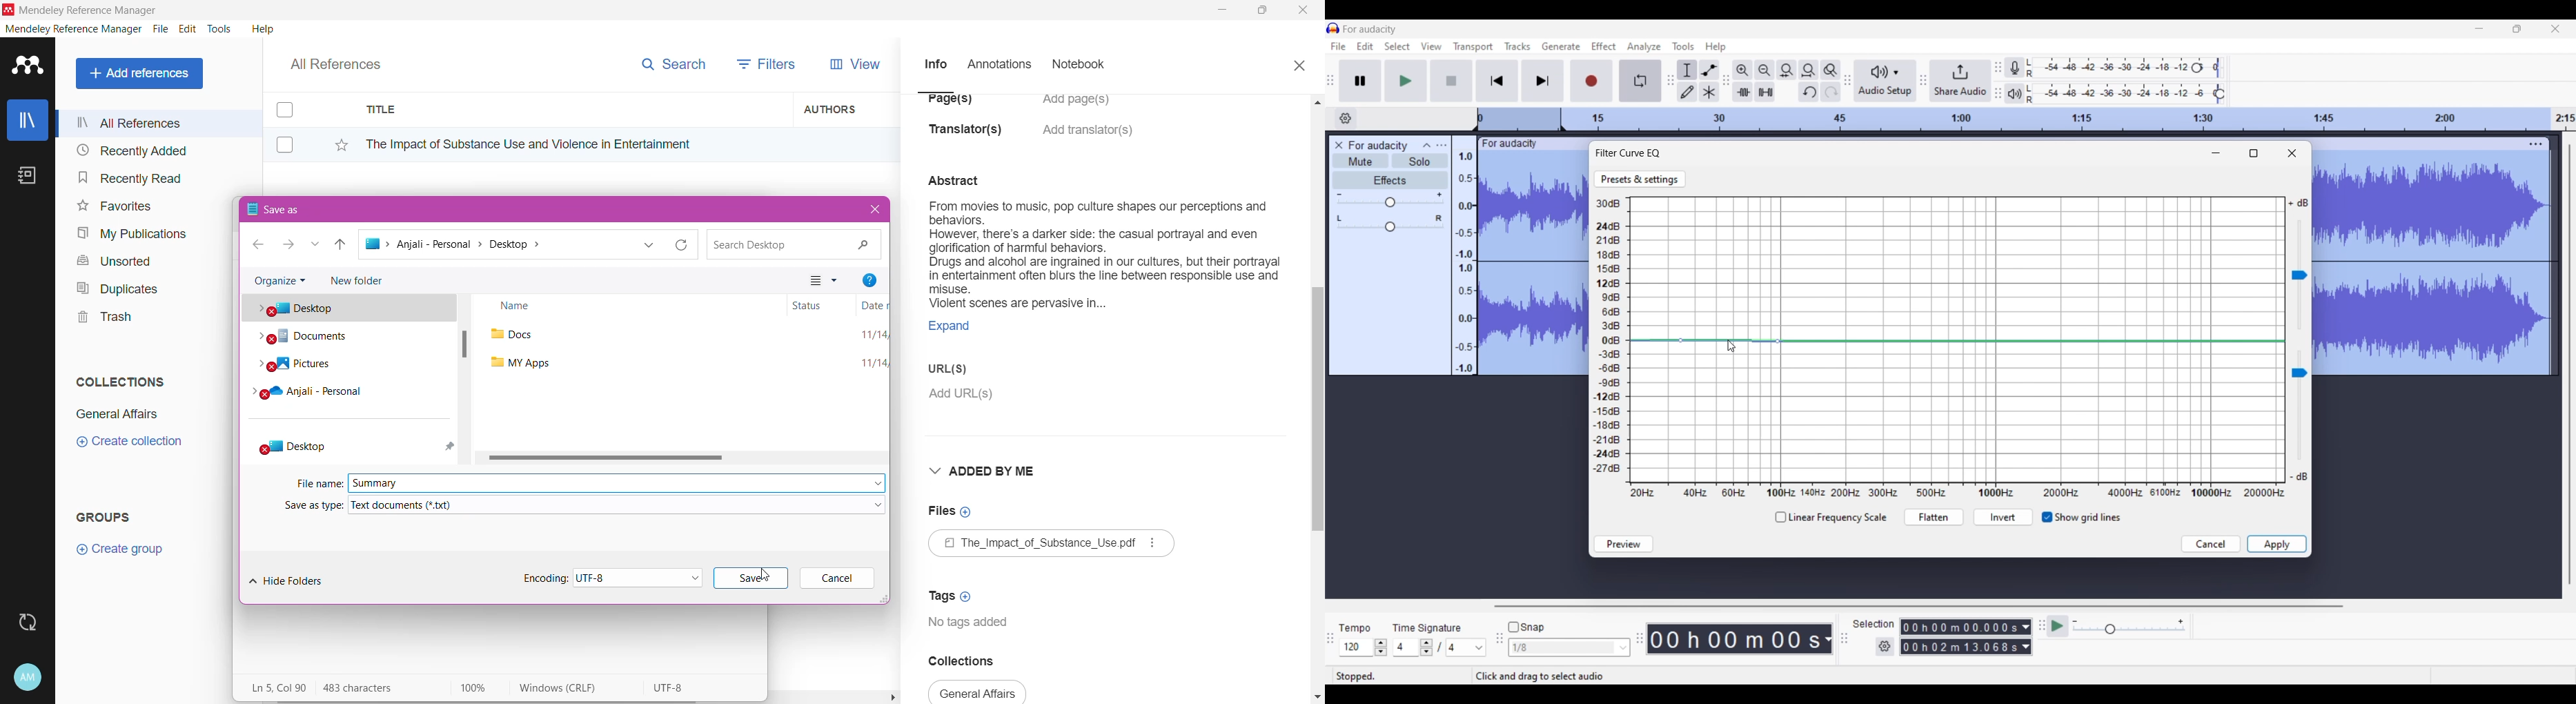  I want to click on Play-at-speed/Play-at-speed once, so click(2059, 626).